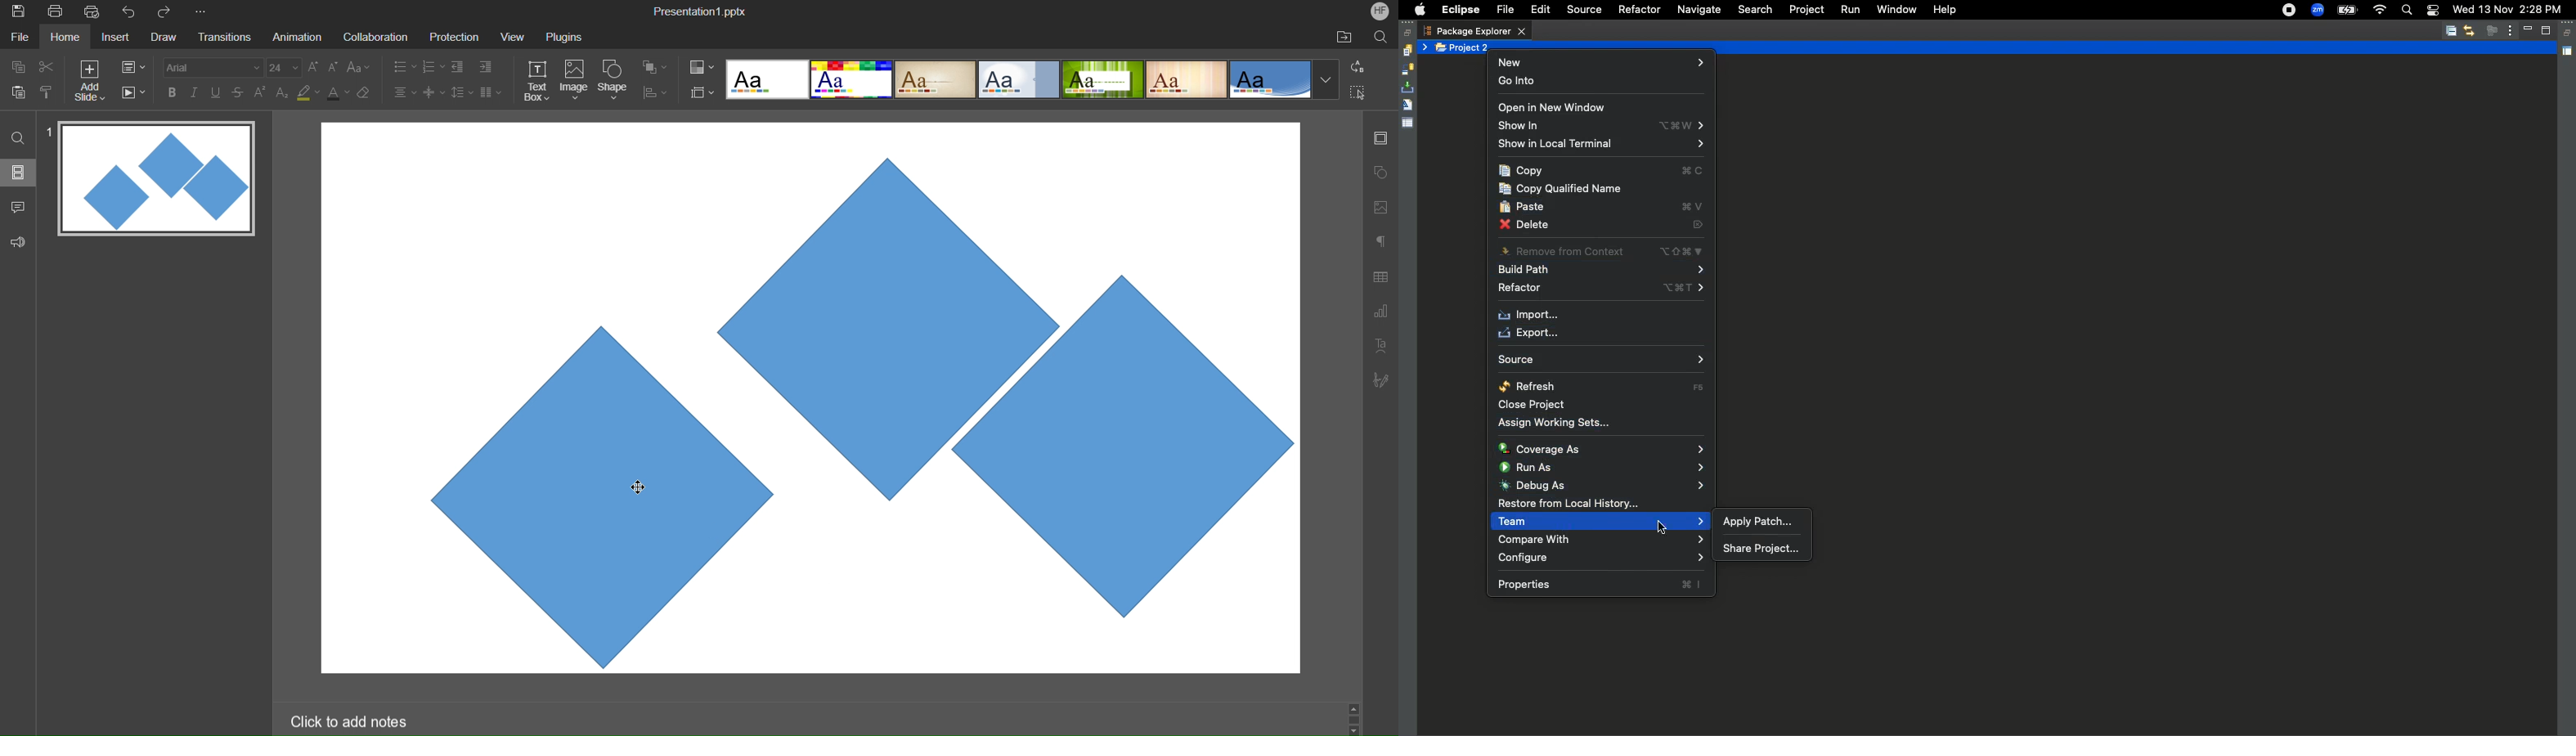 This screenshot has height=756, width=2576. Describe the element at coordinates (2569, 34) in the screenshot. I see `Restore` at that location.